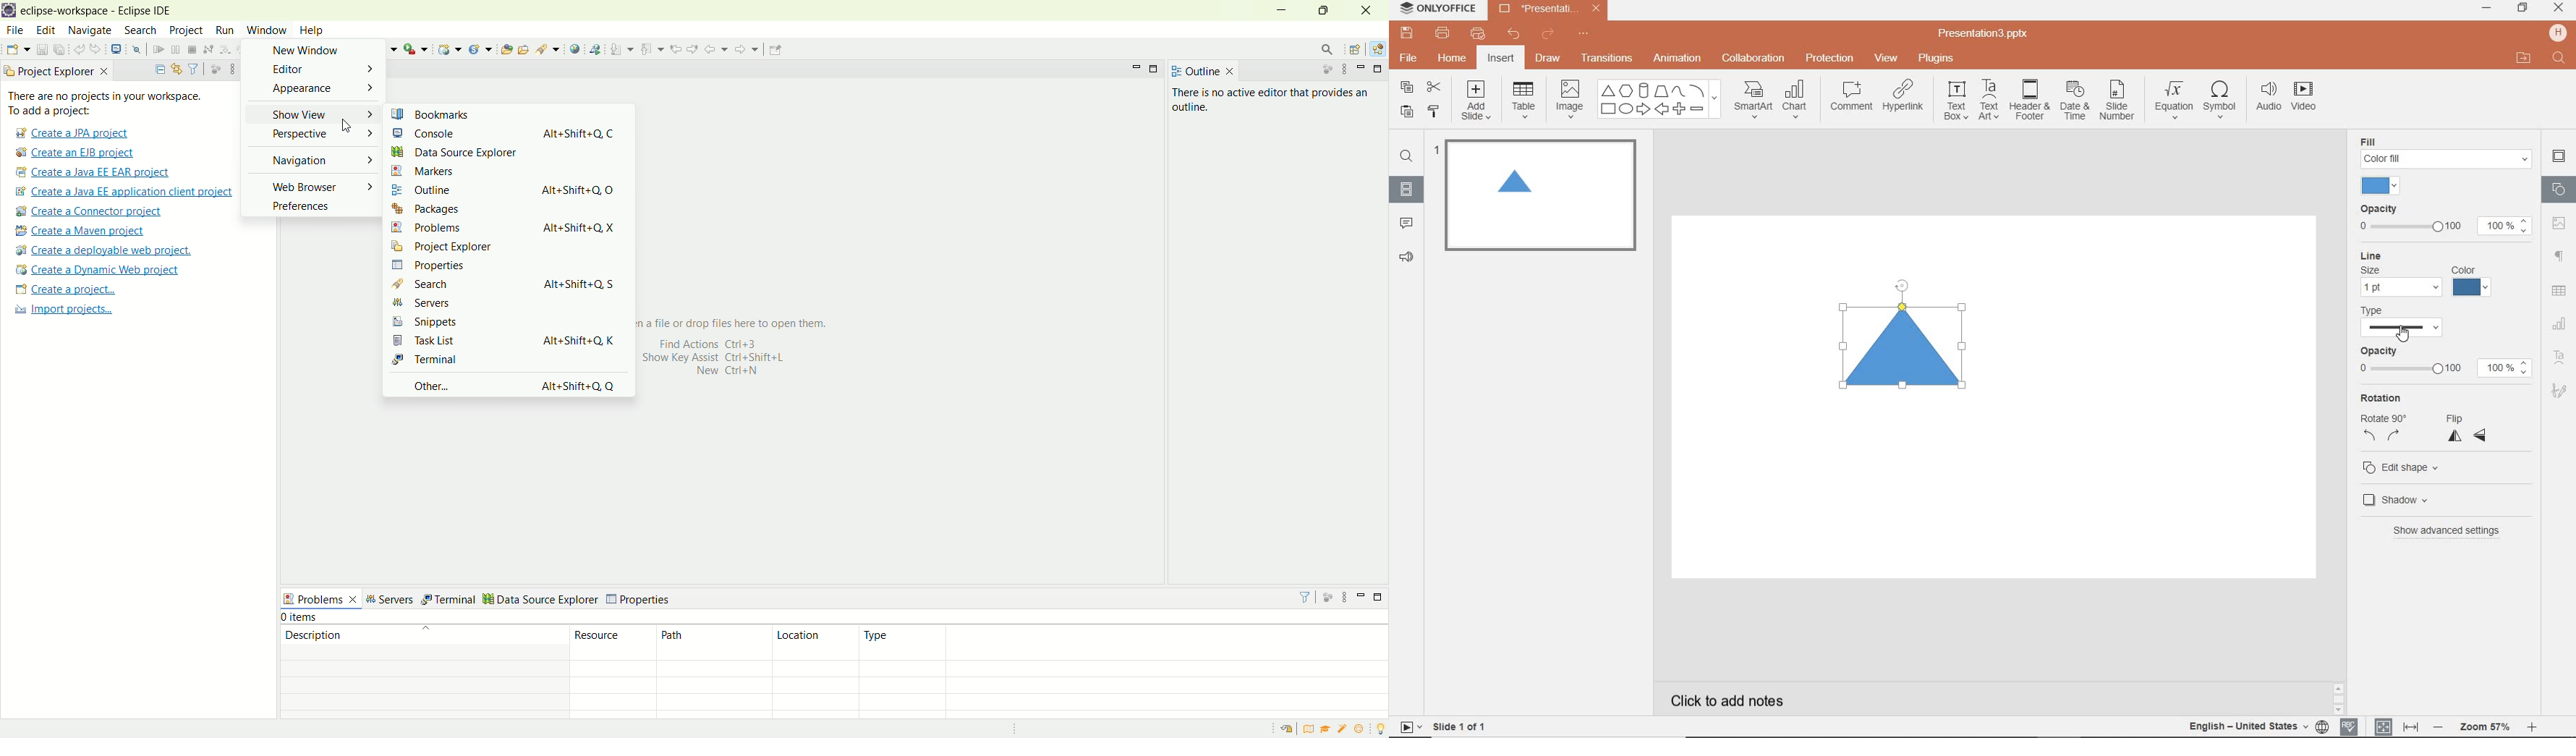 This screenshot has width=2576, height=756. I want to click on COPY, so click(1407, 89).